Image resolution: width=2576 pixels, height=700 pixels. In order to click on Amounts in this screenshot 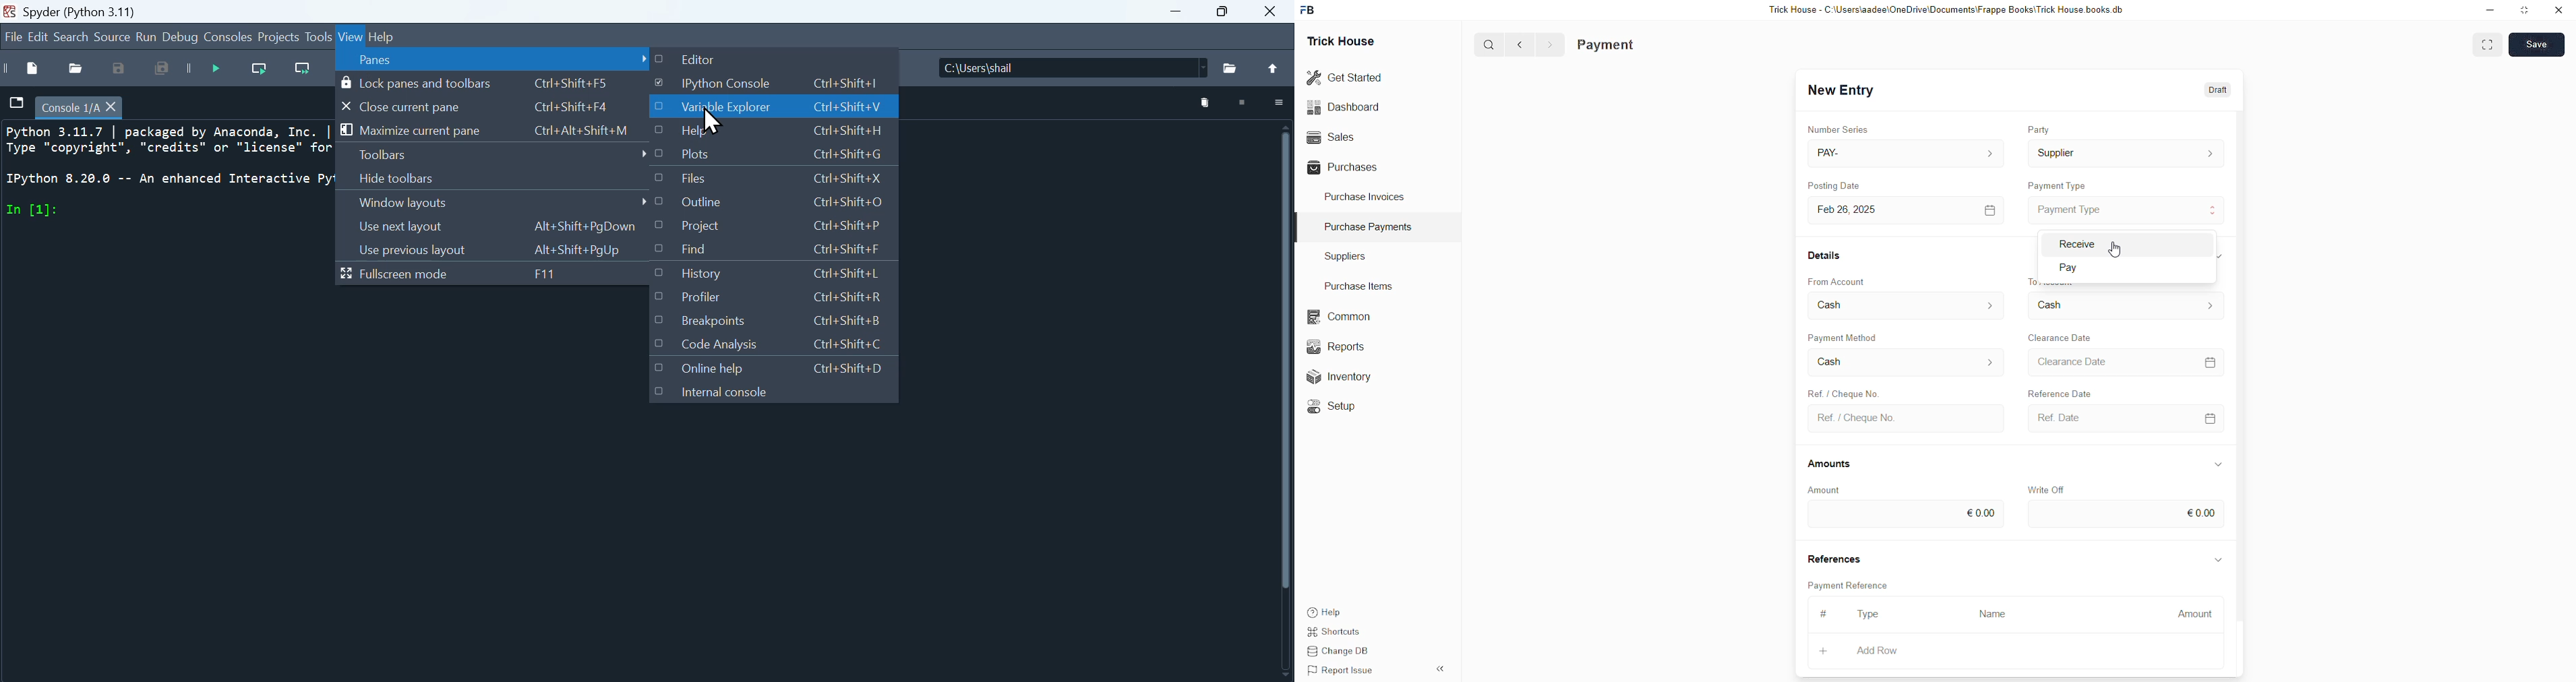, I will do `click(1834, 463)`.